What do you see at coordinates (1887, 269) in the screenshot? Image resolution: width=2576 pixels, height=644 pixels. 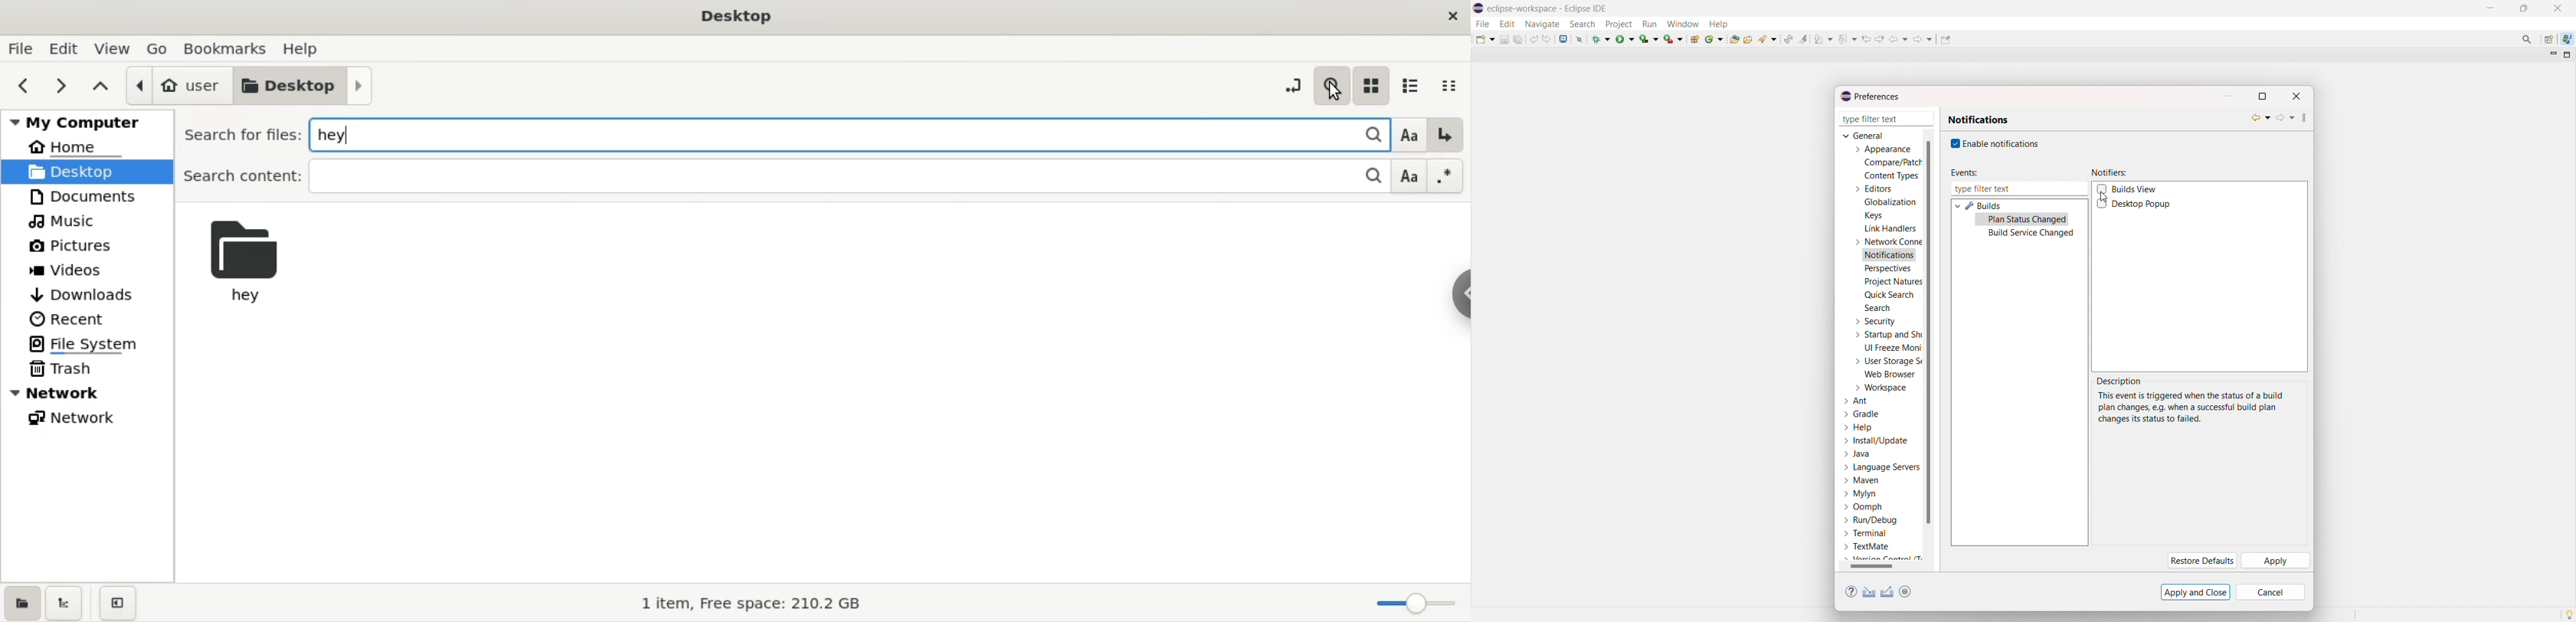 I see `perspectives` at bounding box center [1887, 269].